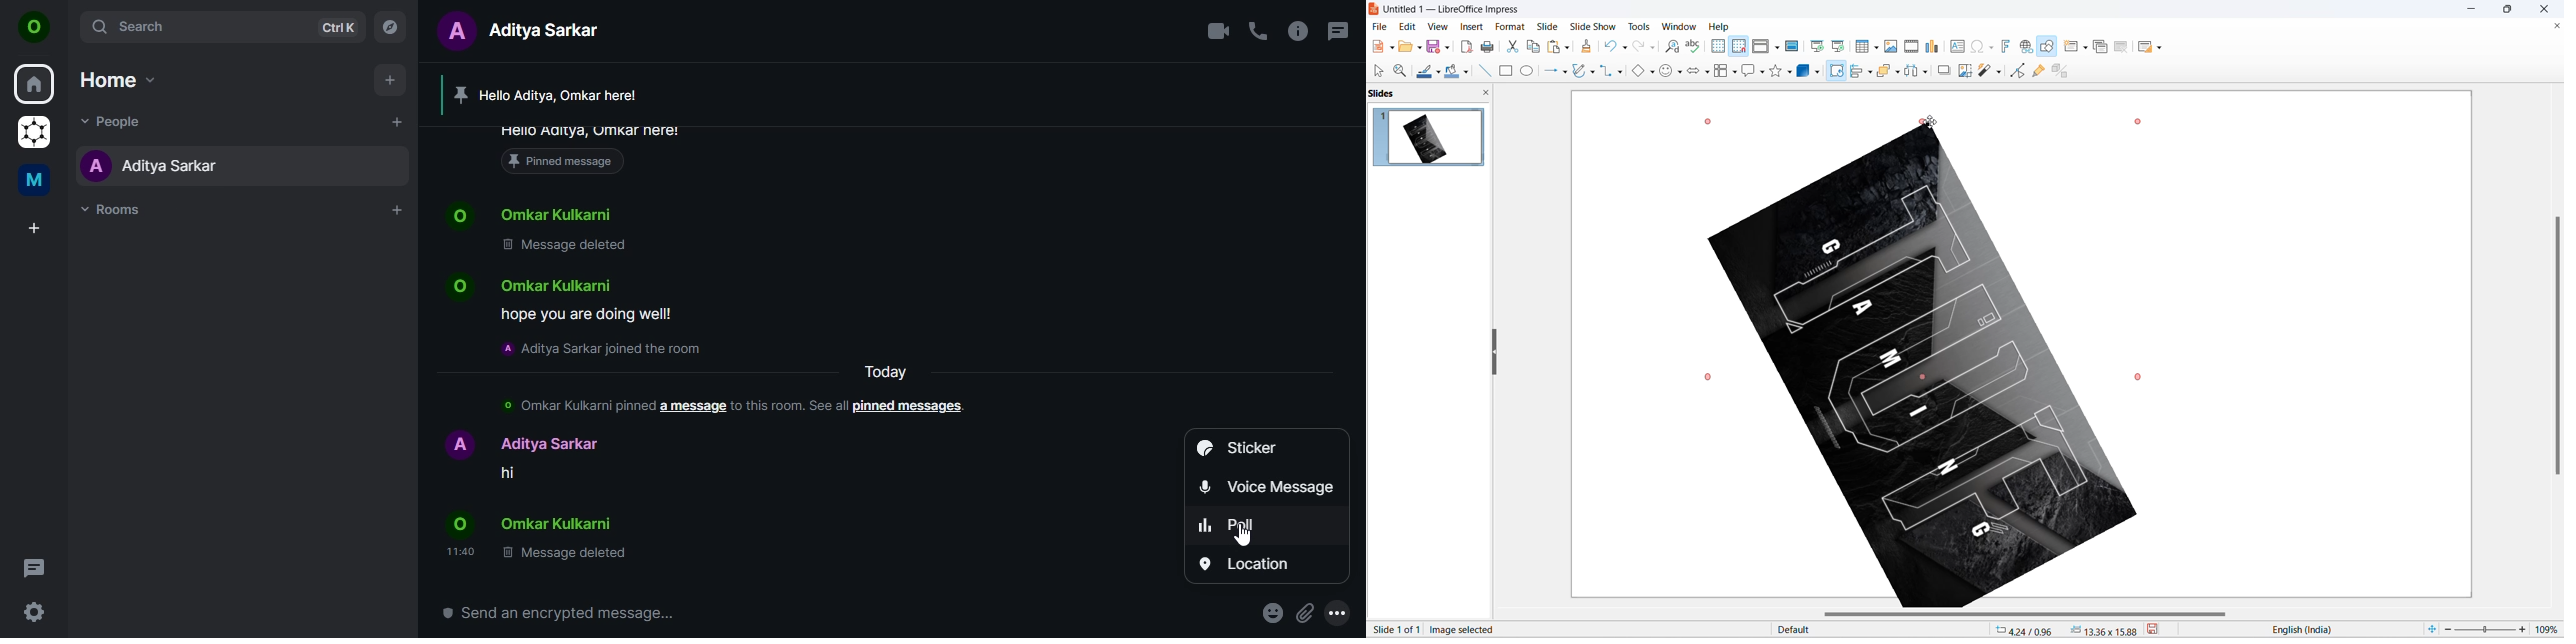 Image resolution: width=2576 pixels, height=644 pixels. I want to click on send an encrypted message, so click(669, 619).